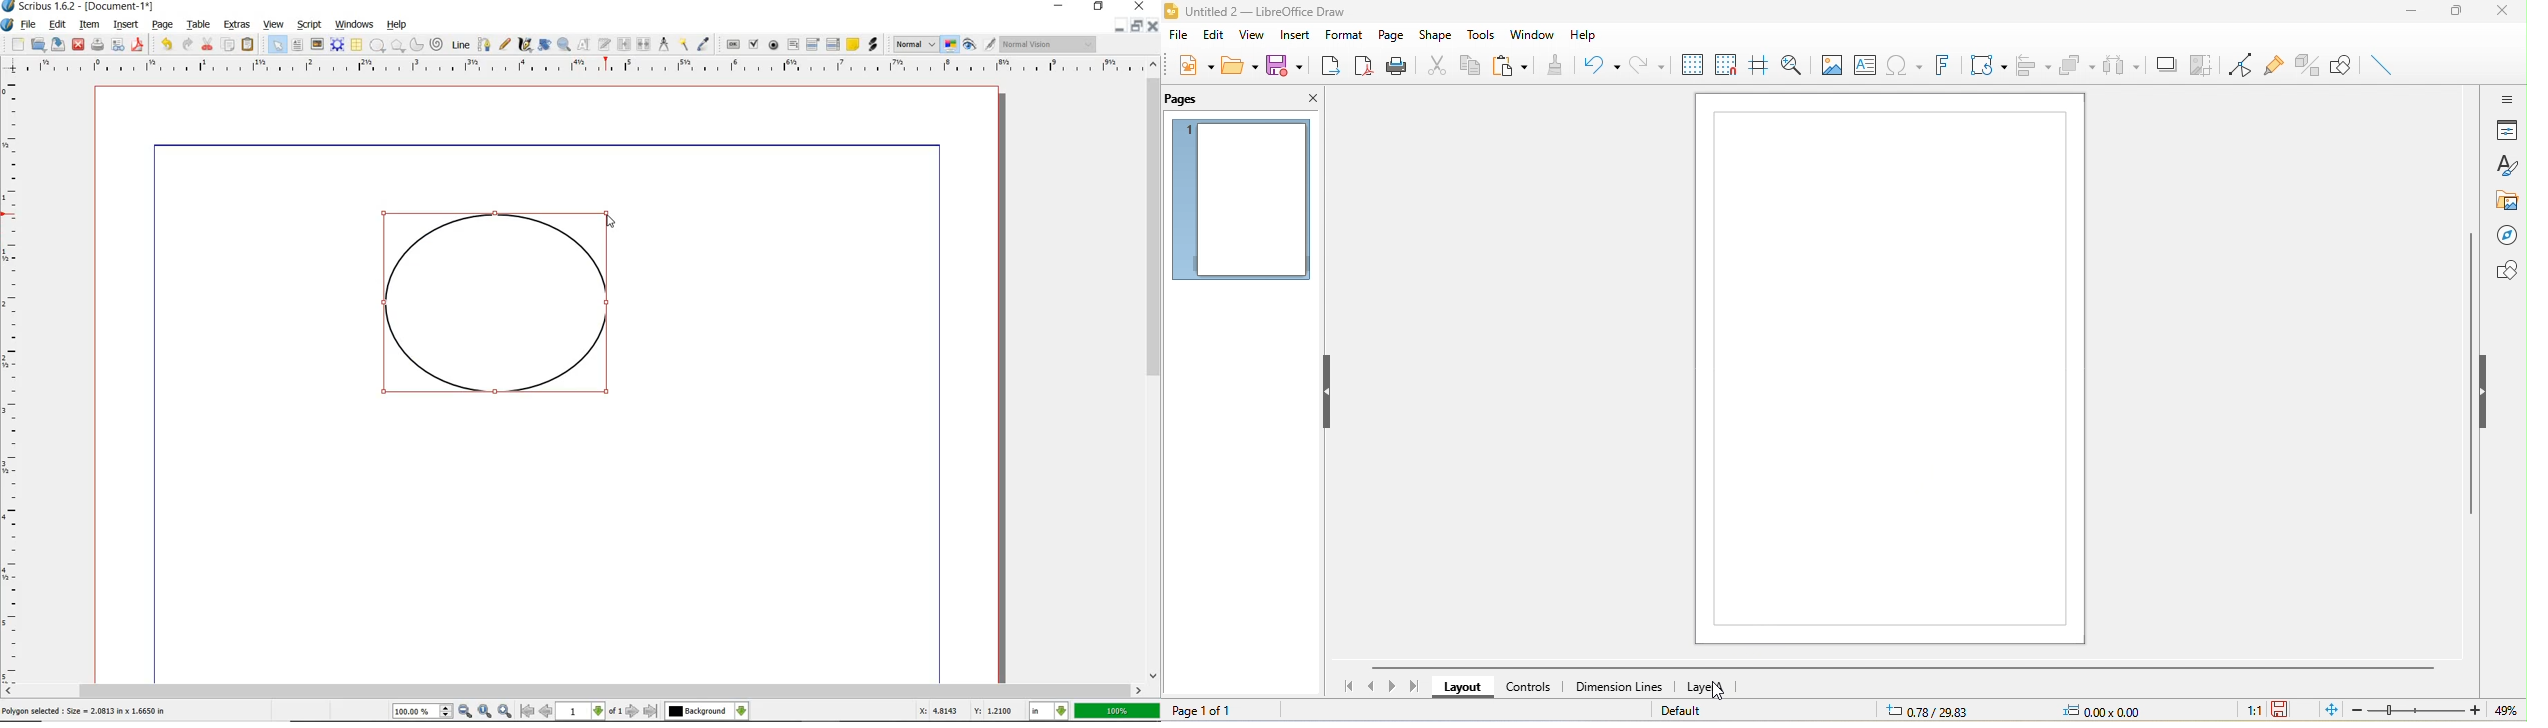 The image size is (2548, 728). I want to click on special character, so click(1901, 65).